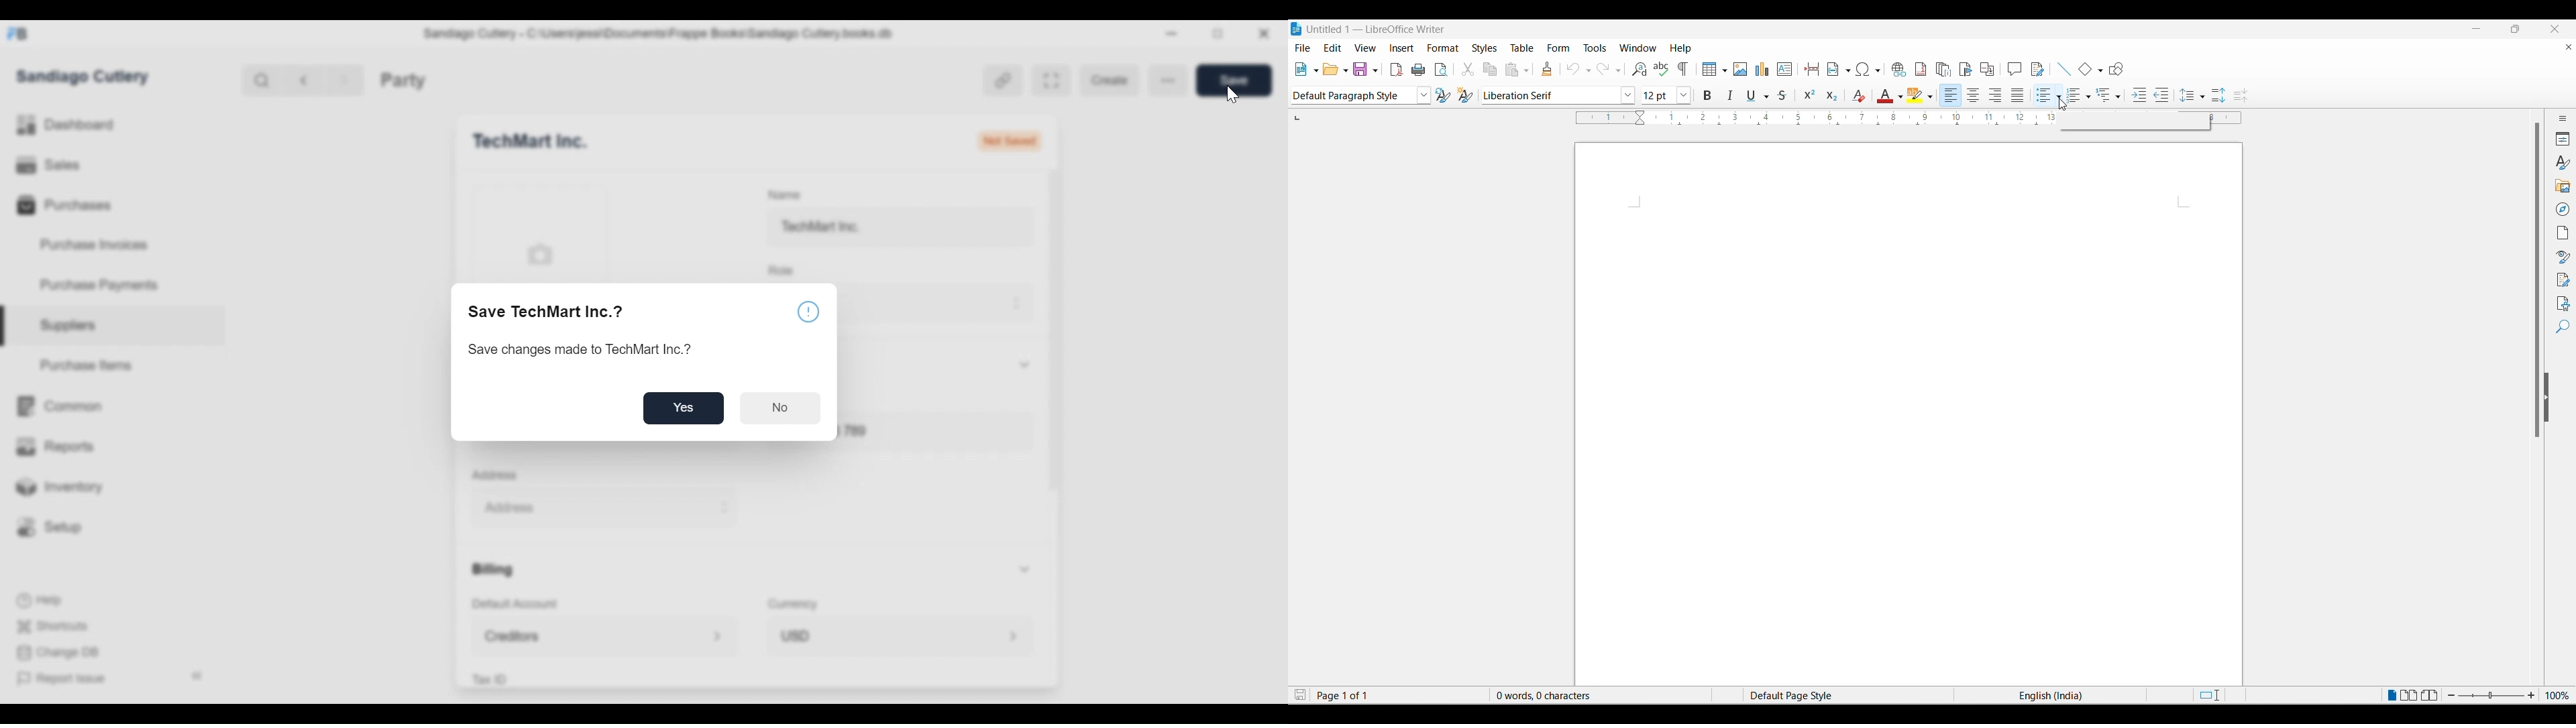 The image size is (2576, 728). Describe the element at coordinates (1397, 70) in the screenshot. I see `export` at that location.